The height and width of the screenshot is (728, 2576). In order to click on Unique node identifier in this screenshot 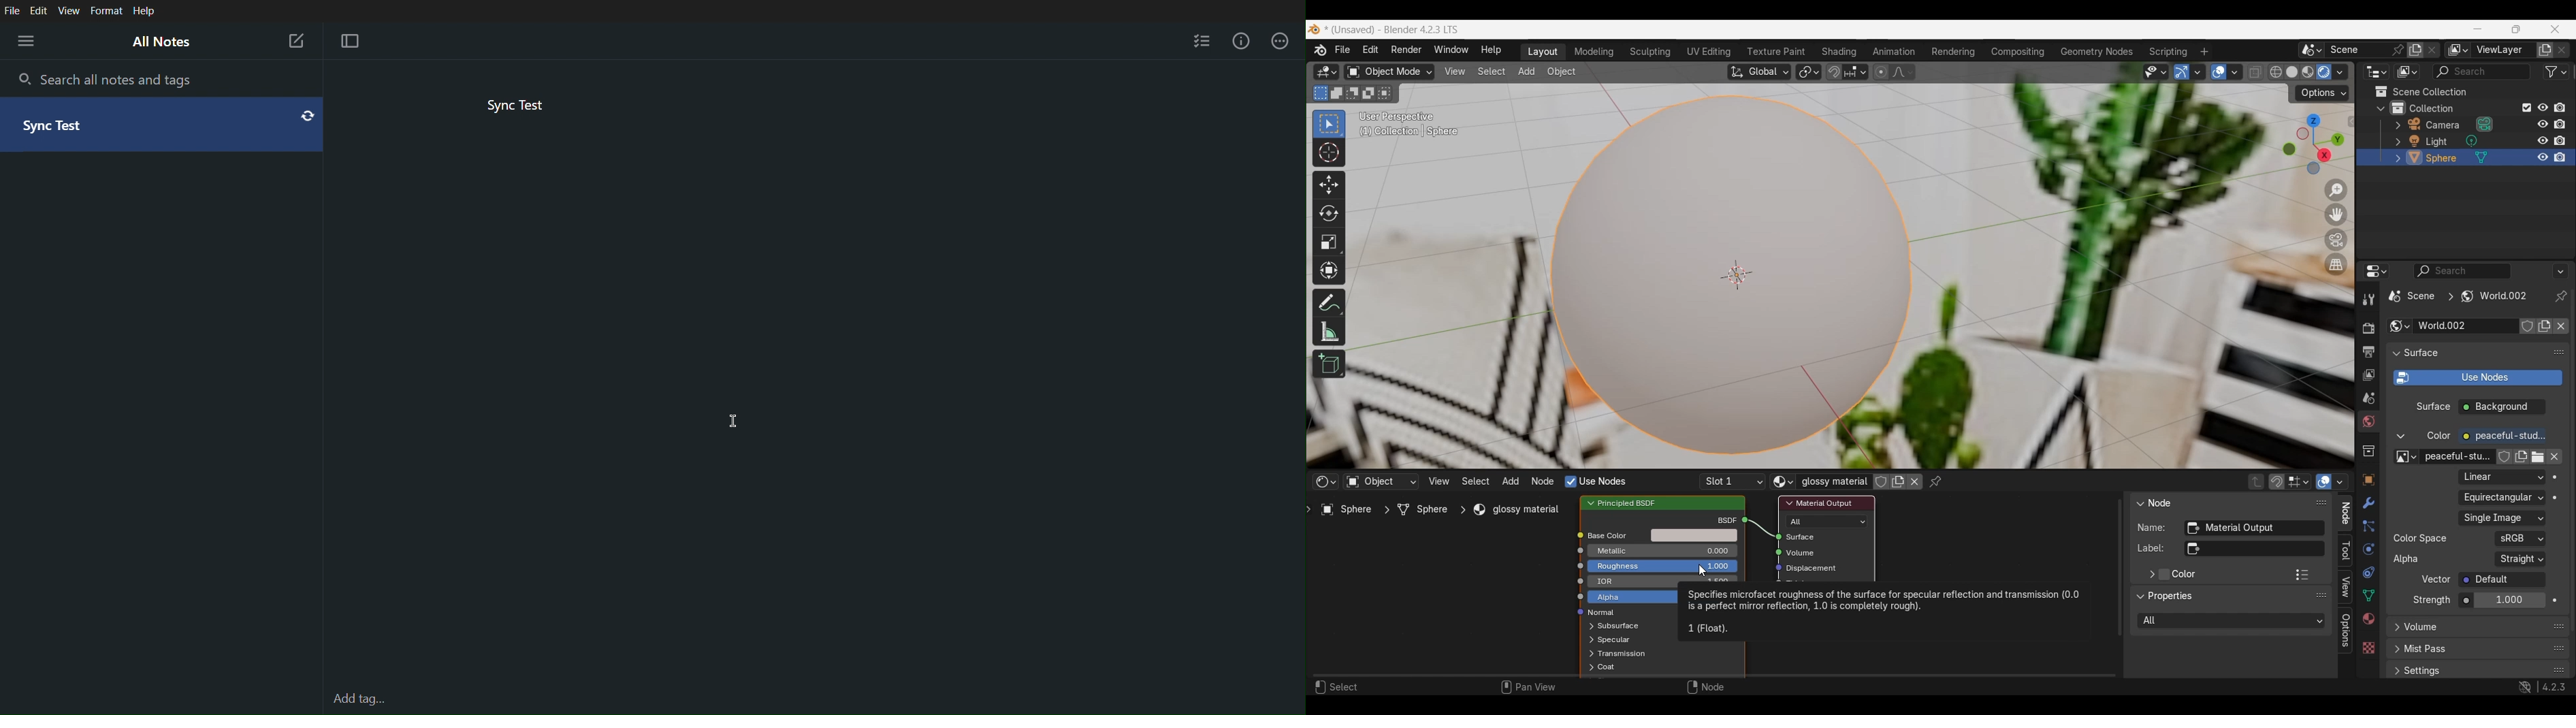, I will do `click(2254, 528)`.